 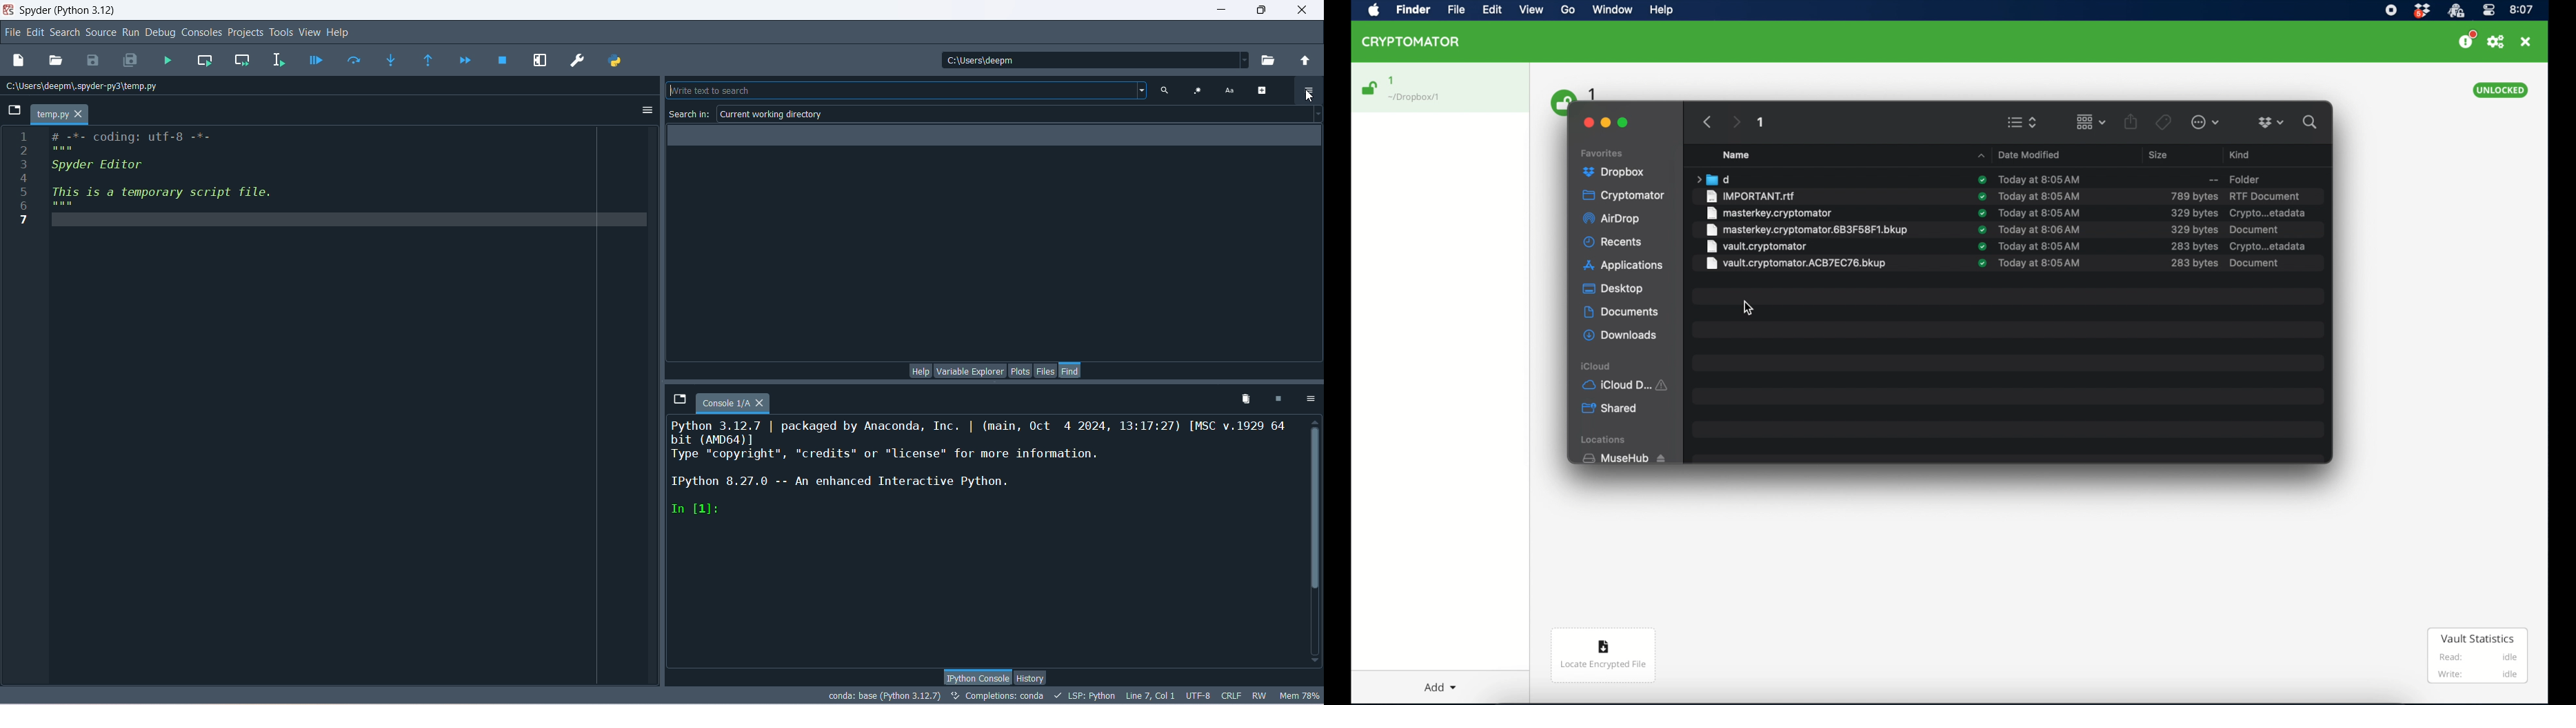 What do you see at coordinates (579, 61) in the screenshot?
I see `preferences` at bounding box center [579, 61].